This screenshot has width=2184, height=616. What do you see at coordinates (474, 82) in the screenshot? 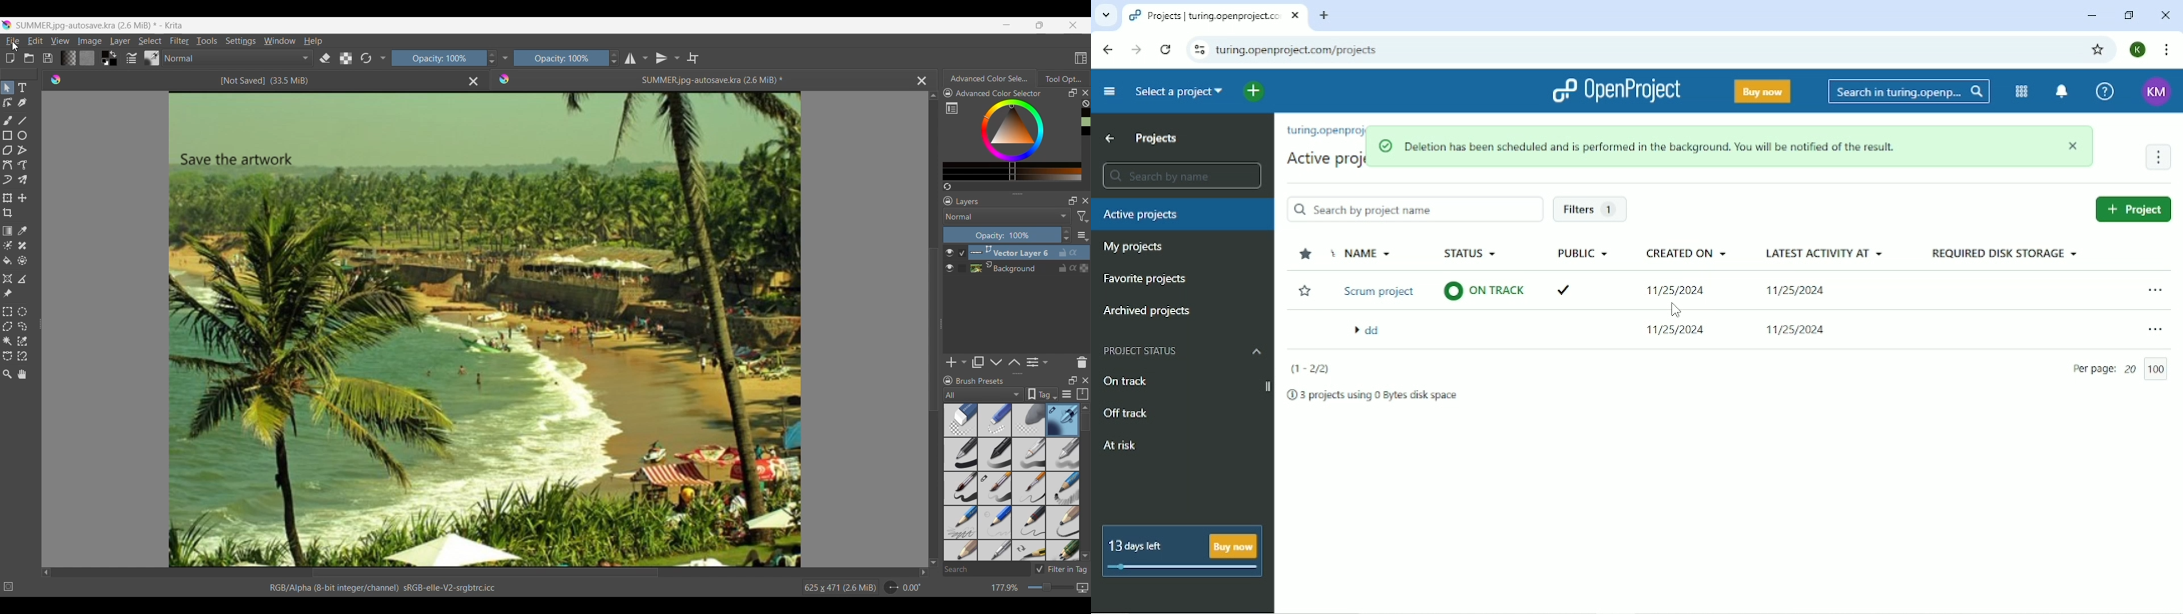
I see `Close earlier tab` at bounding box center [474, 82].